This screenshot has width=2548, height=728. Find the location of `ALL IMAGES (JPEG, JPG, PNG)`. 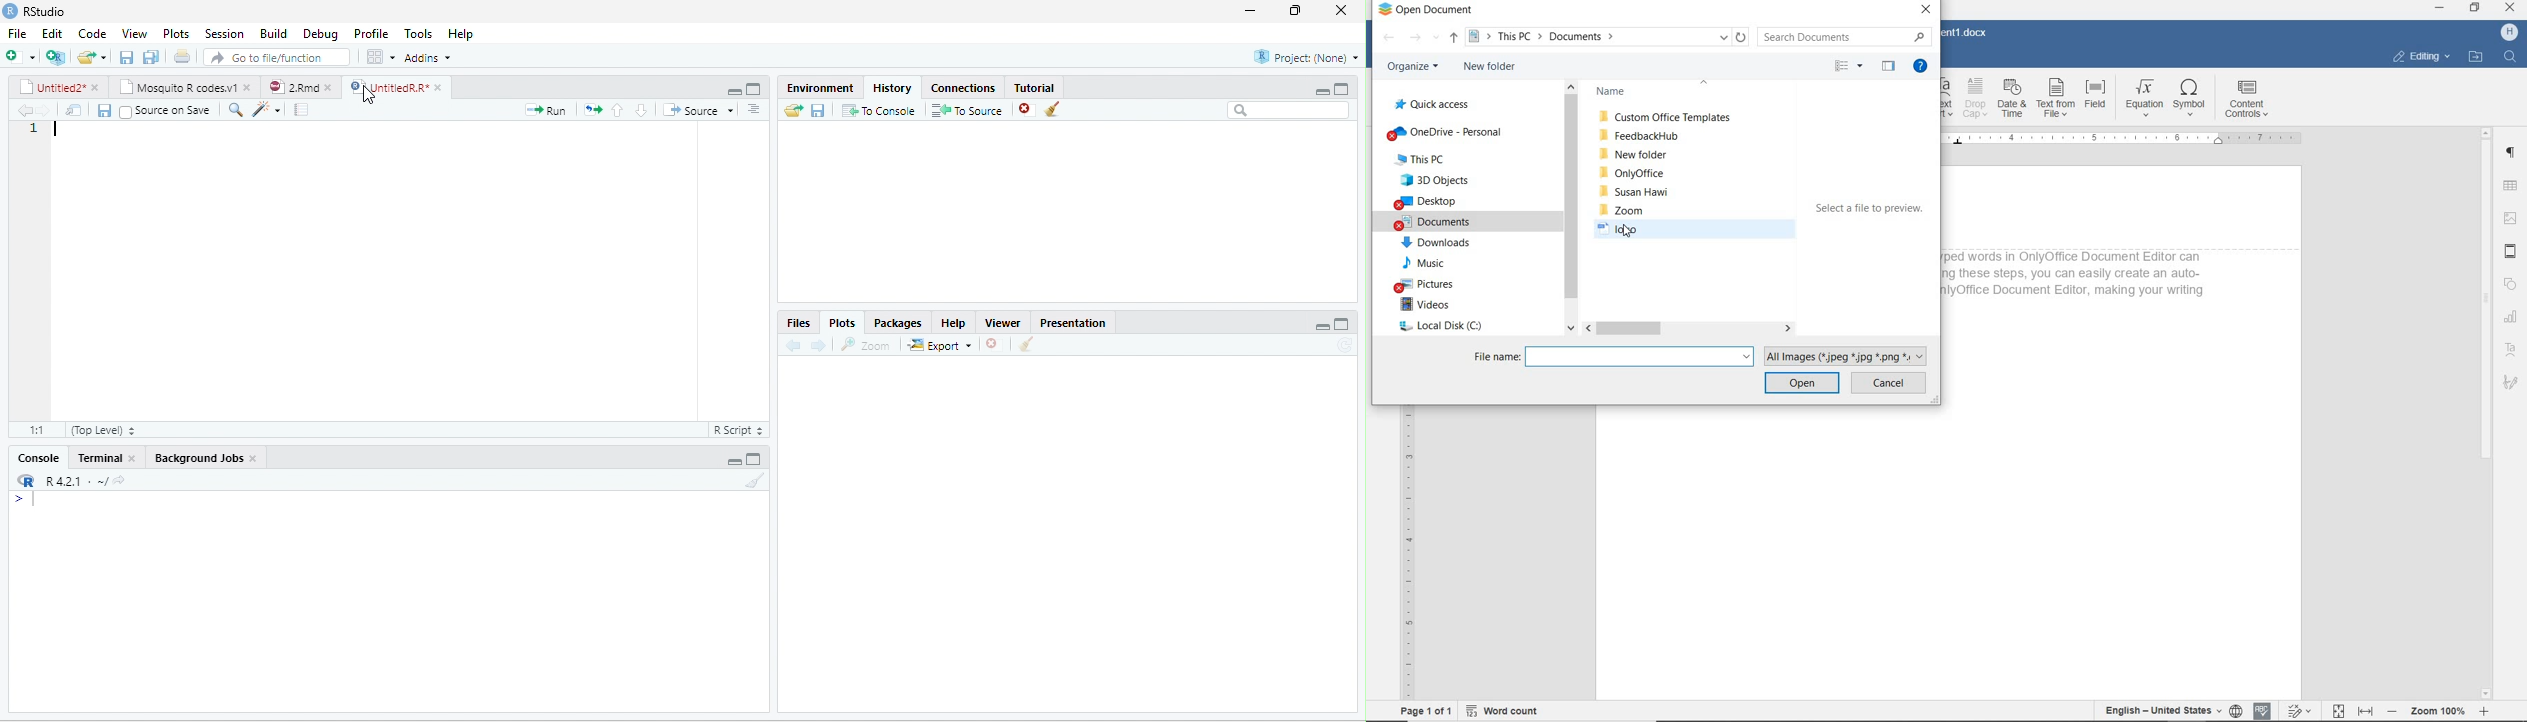

ALL IMAGES (JPEG, JPG, PNG) is located at coordinates (1850, 355).